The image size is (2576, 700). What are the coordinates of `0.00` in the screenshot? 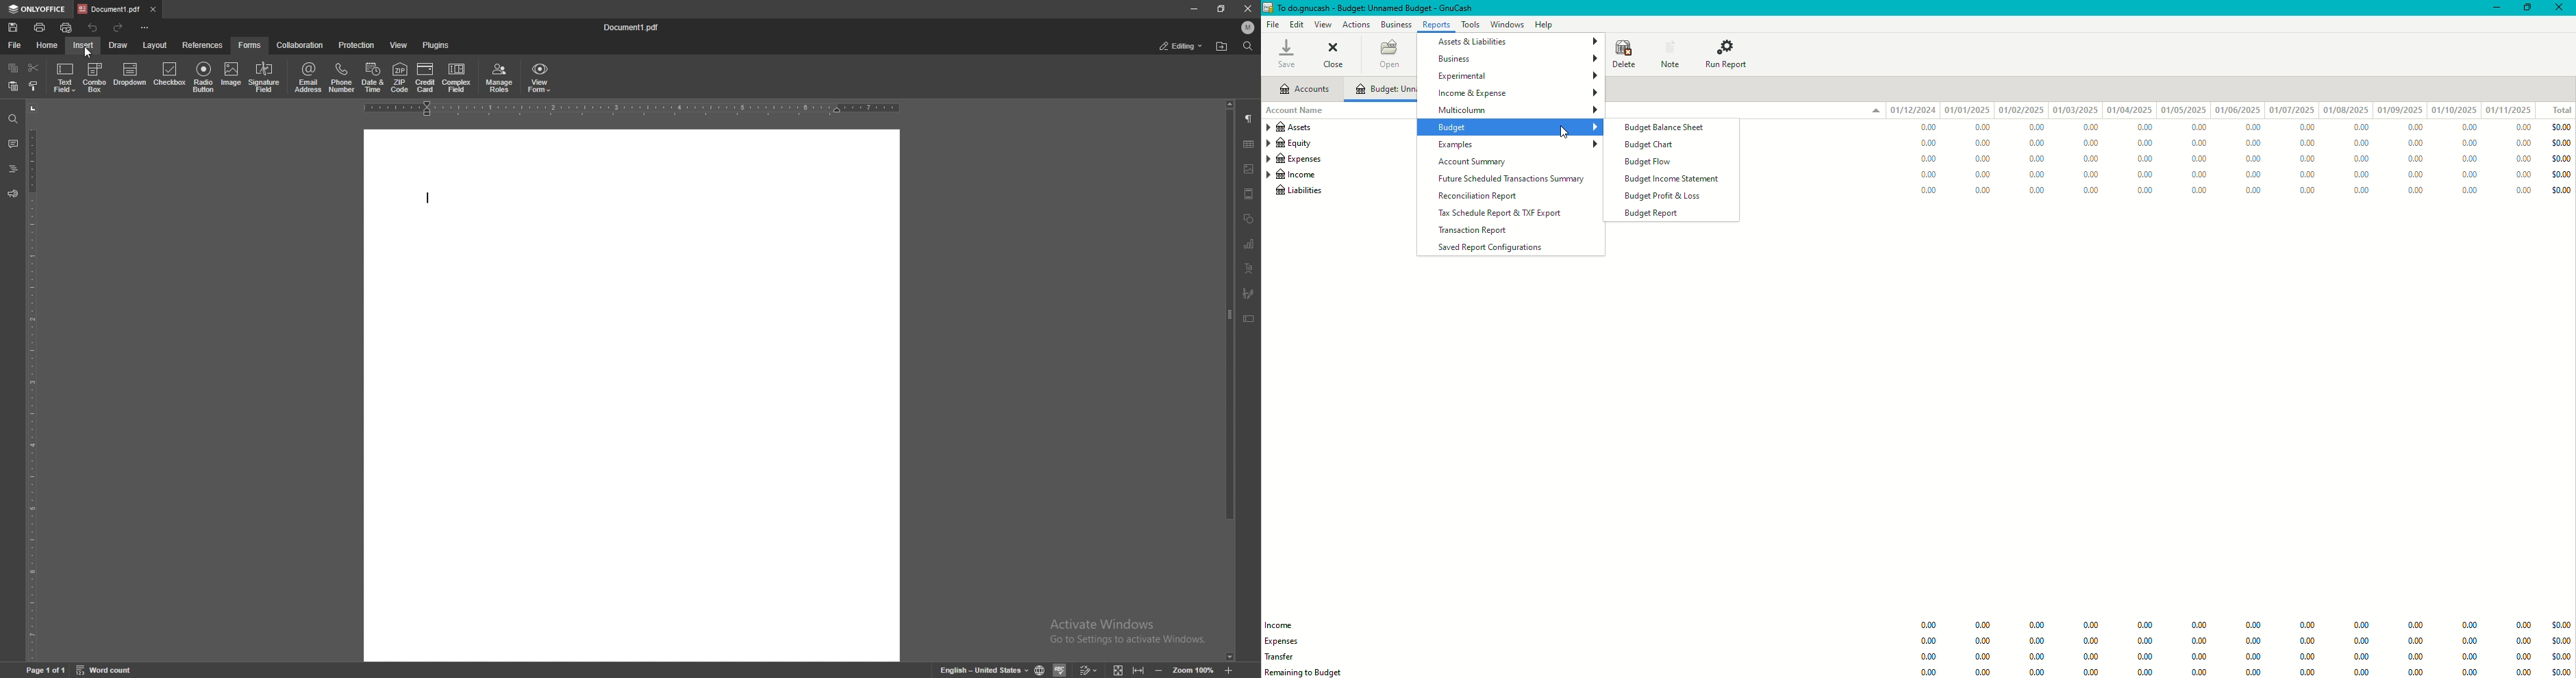 It's located at (2303, 143).